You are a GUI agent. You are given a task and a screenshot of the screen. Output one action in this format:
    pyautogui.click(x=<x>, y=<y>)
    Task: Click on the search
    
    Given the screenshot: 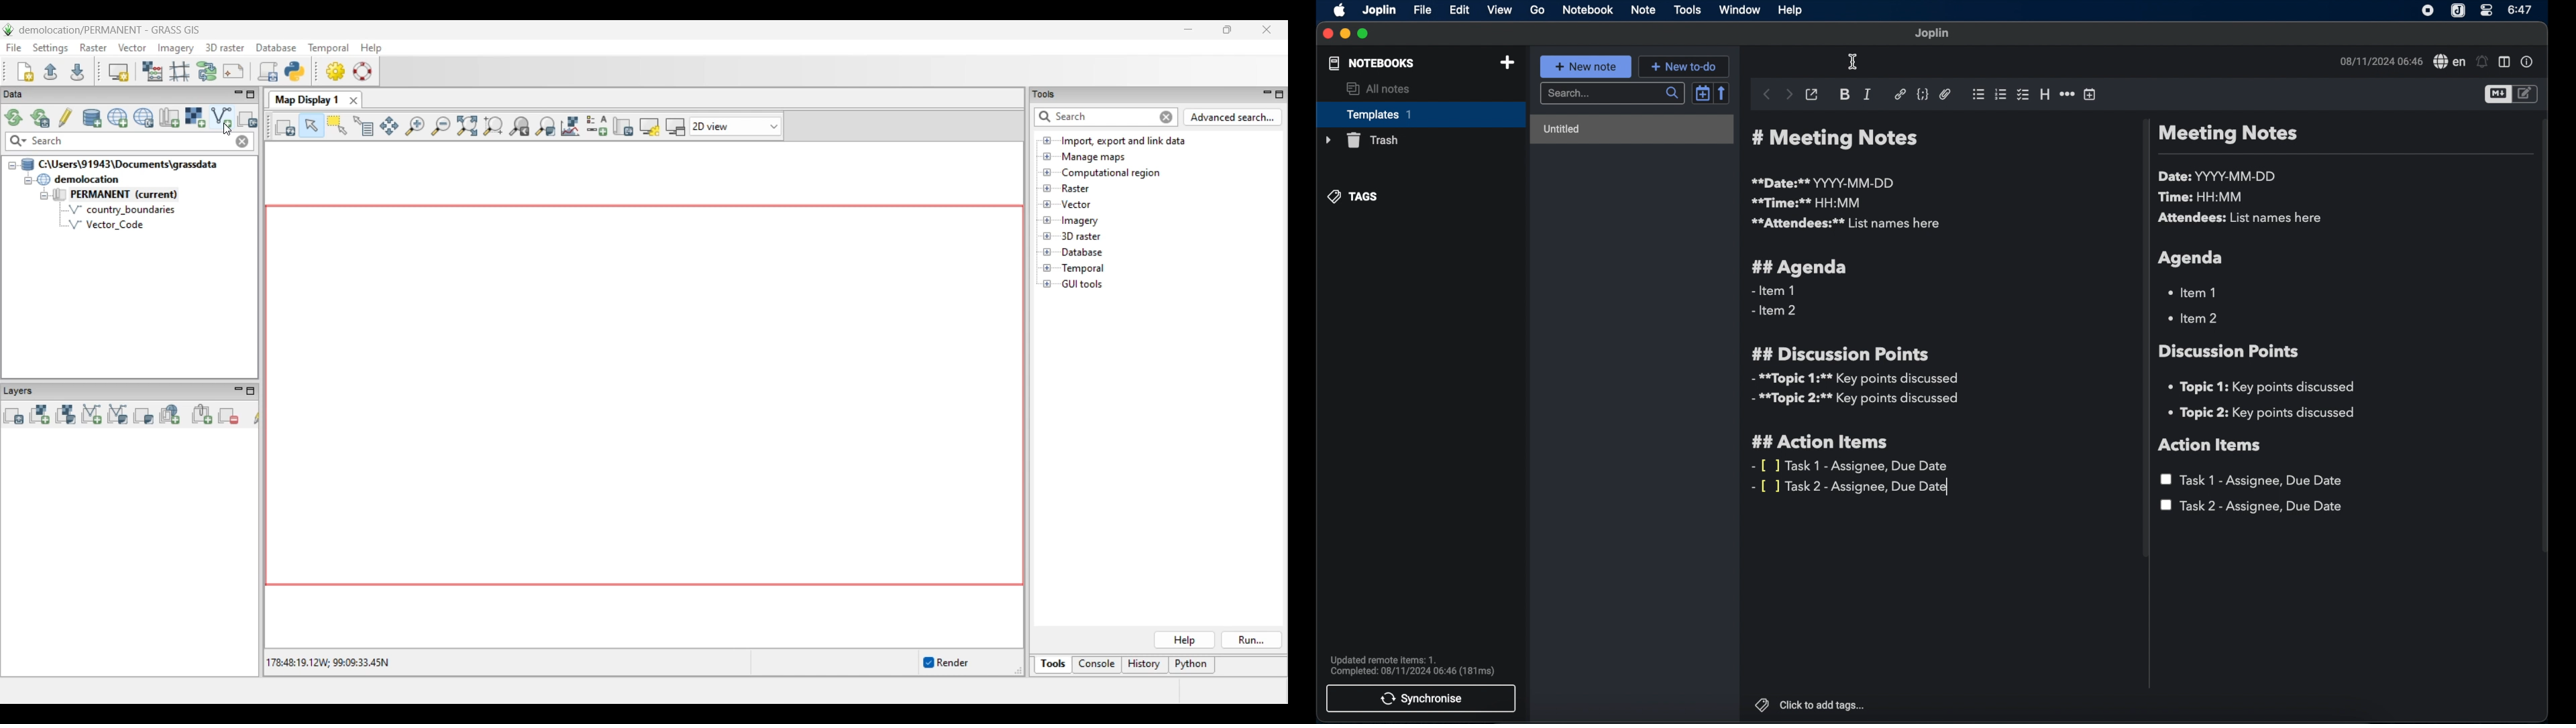 What is the action you would take?
    pyautogui.click(x=1611, y=94)
    